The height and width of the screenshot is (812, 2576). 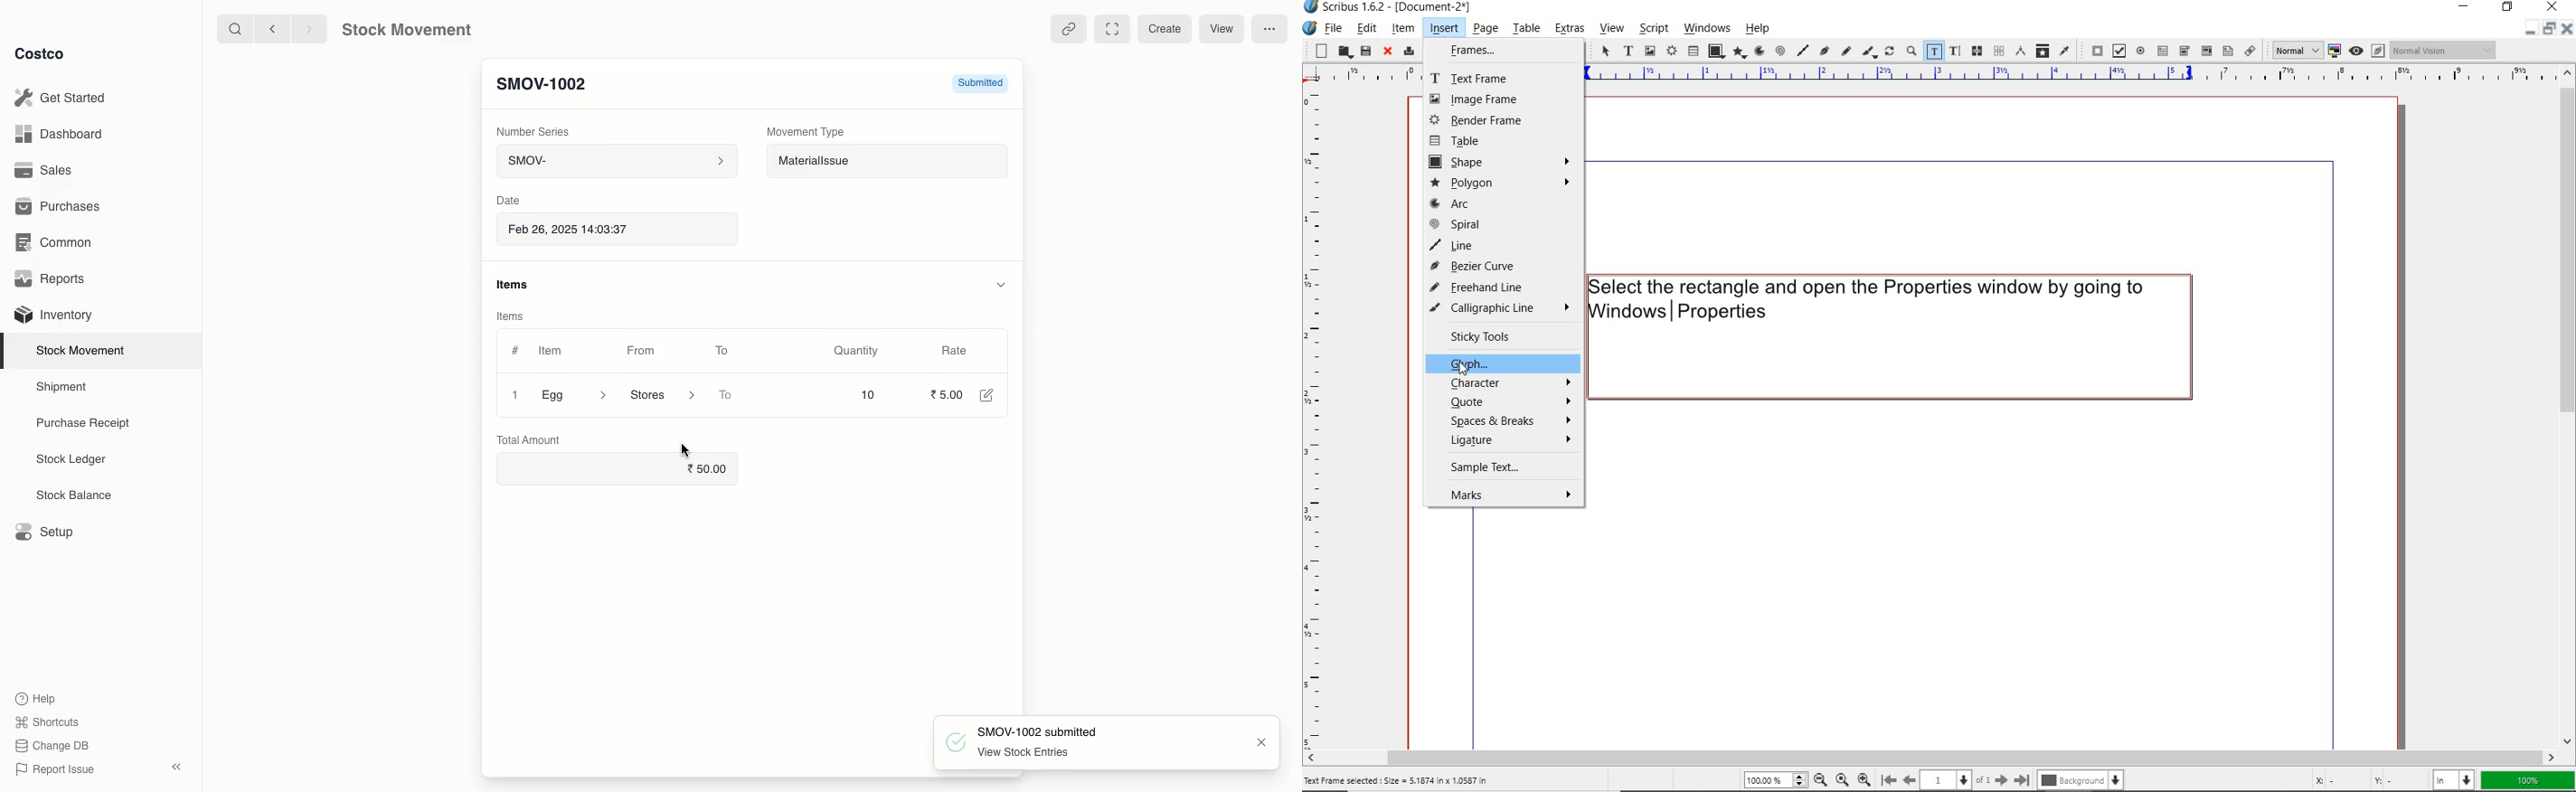 What do you see at coordinates (1716, 50) in the screenshot?
I see `shape` at bounding box center [1716, 50].